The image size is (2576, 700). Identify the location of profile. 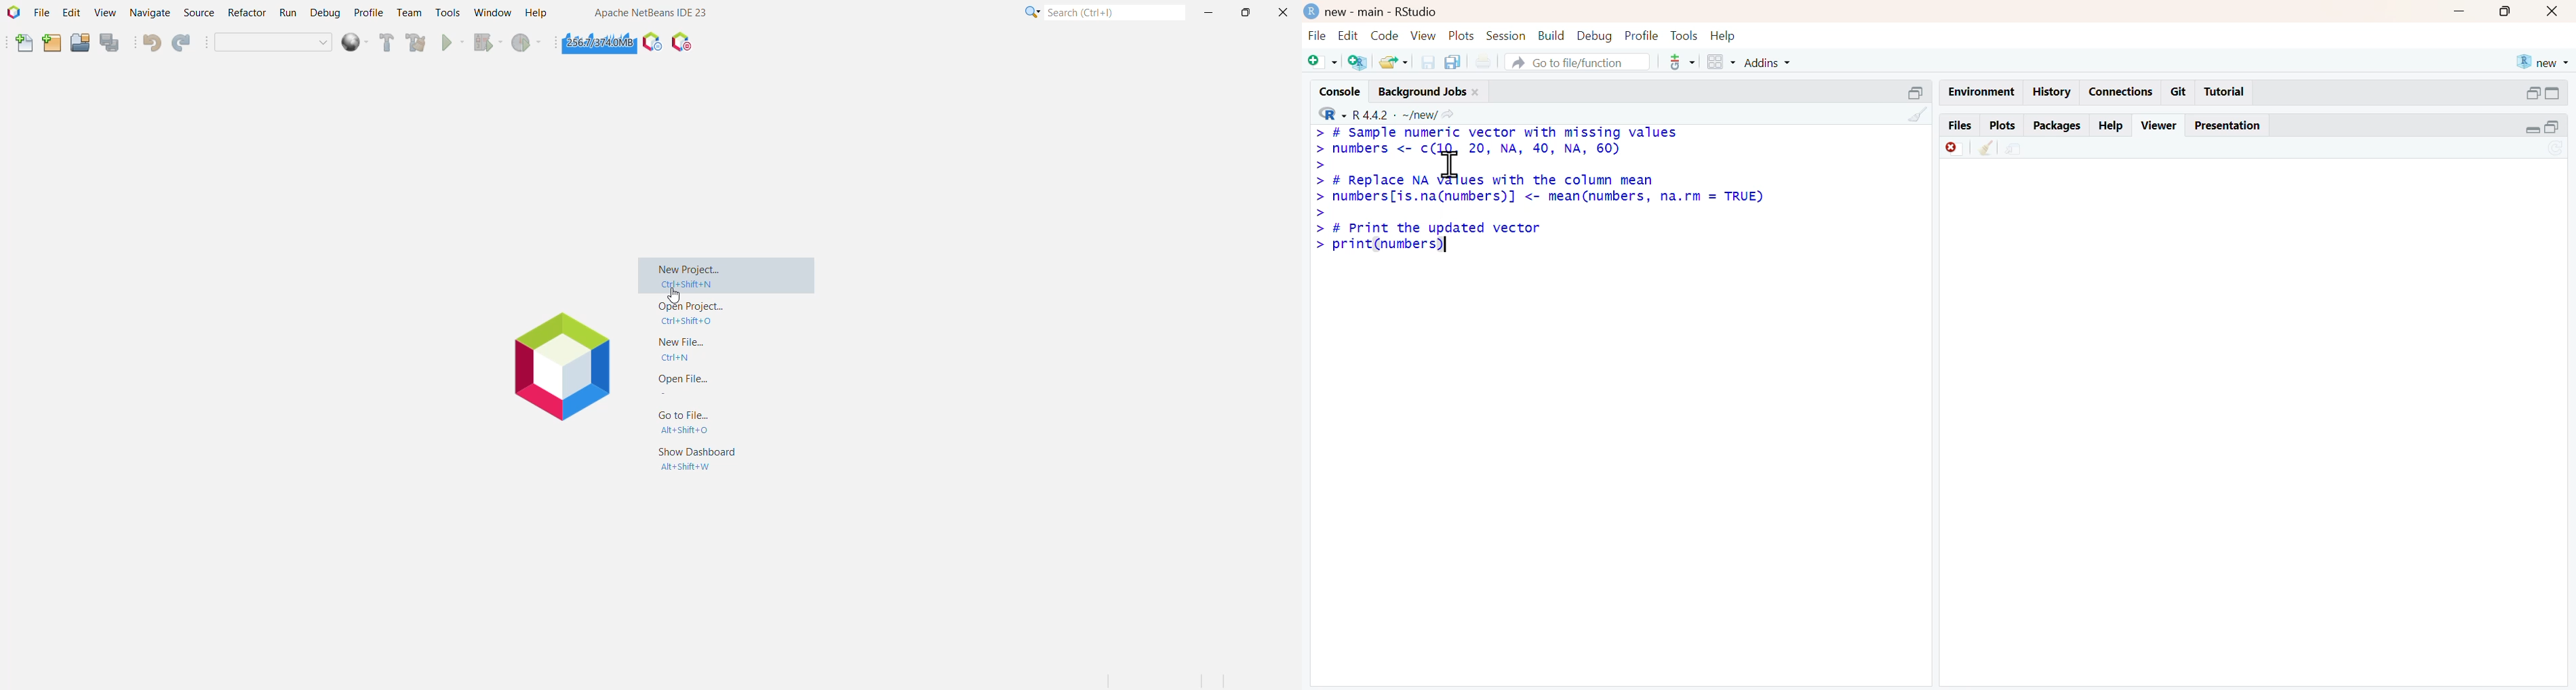
(1644, 36).